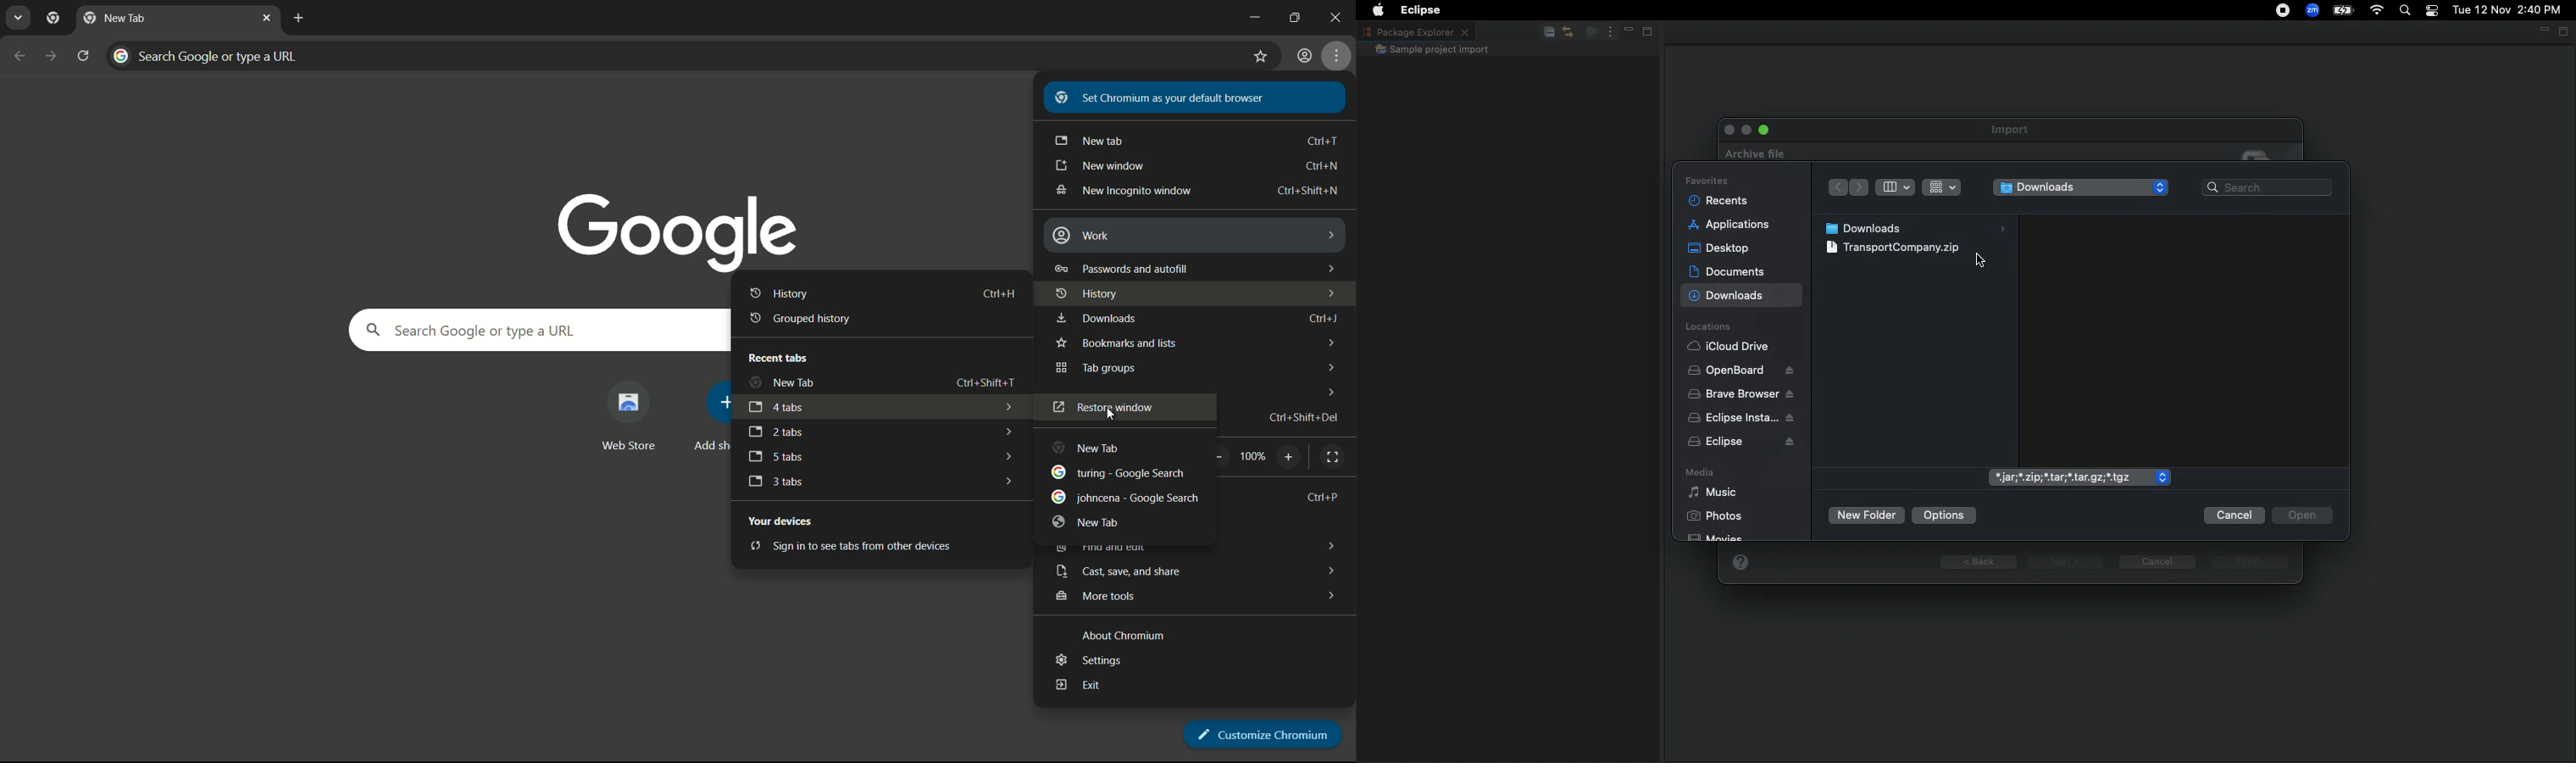 The width and height of the screenshot is (2576, 784). I want to click on shortcut key, so click(998, 292).